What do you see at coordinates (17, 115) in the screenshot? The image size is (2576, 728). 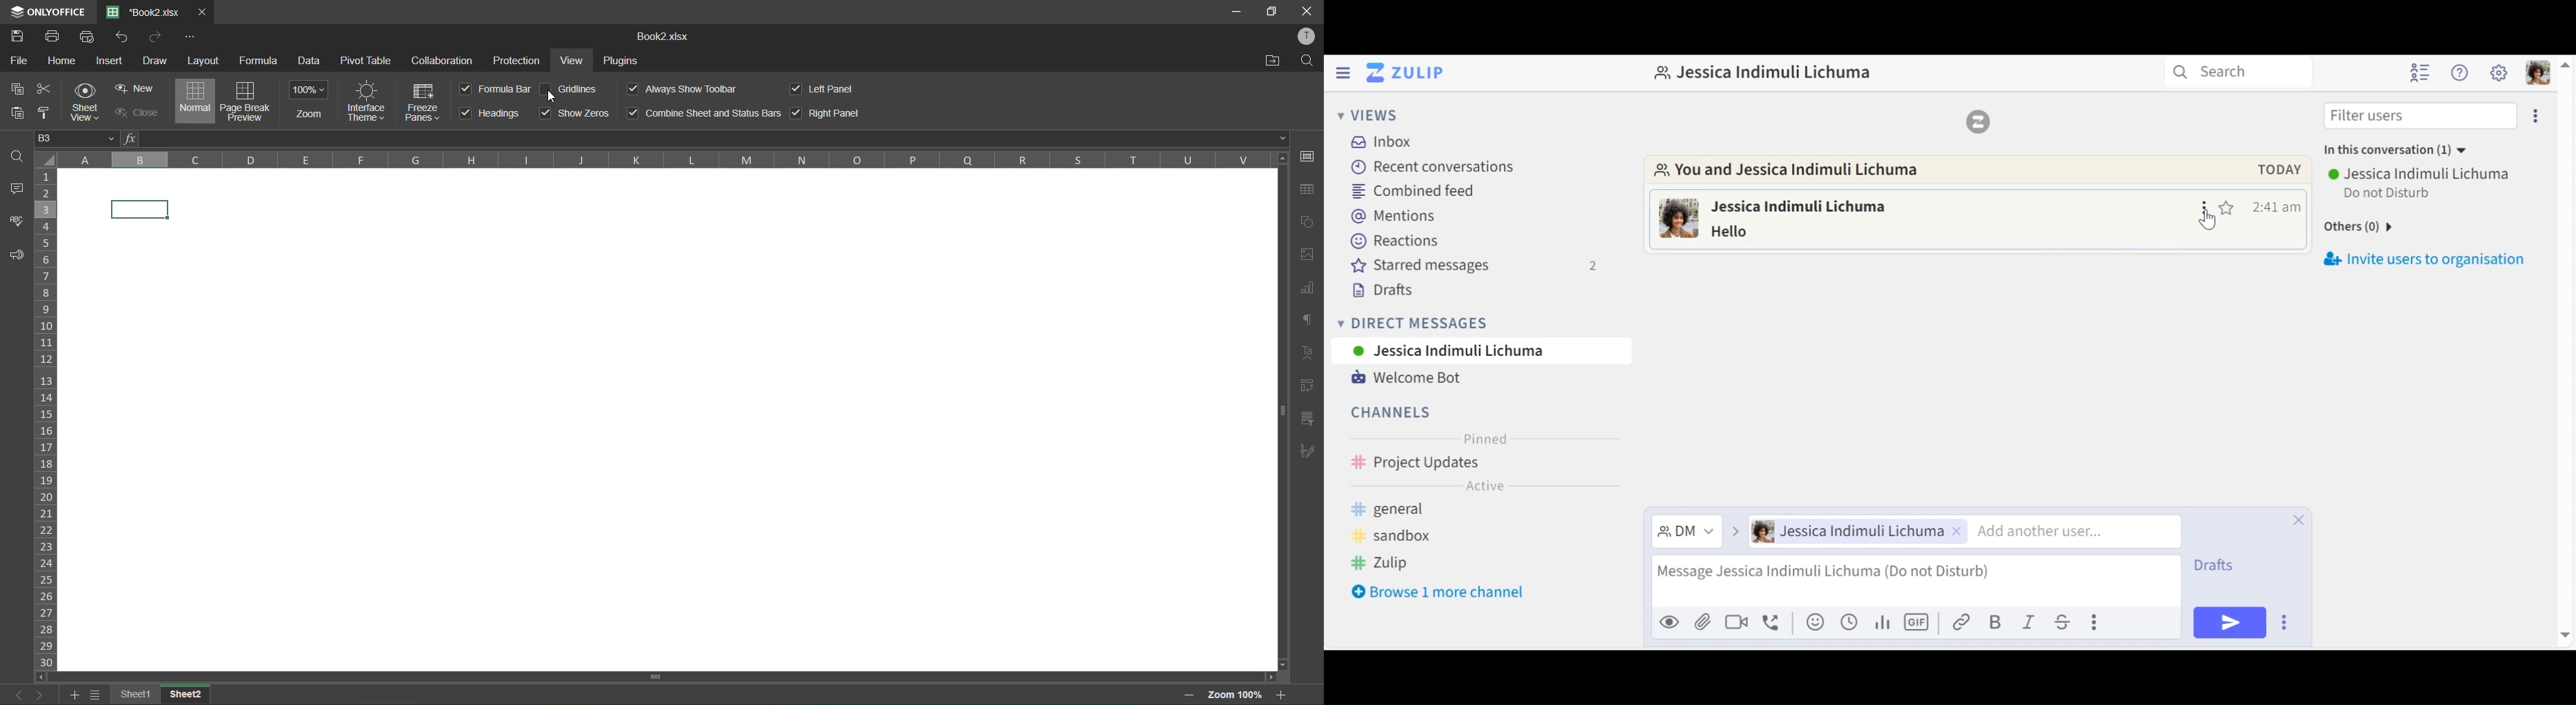 I see `paste` at bounding box center [17, 115].